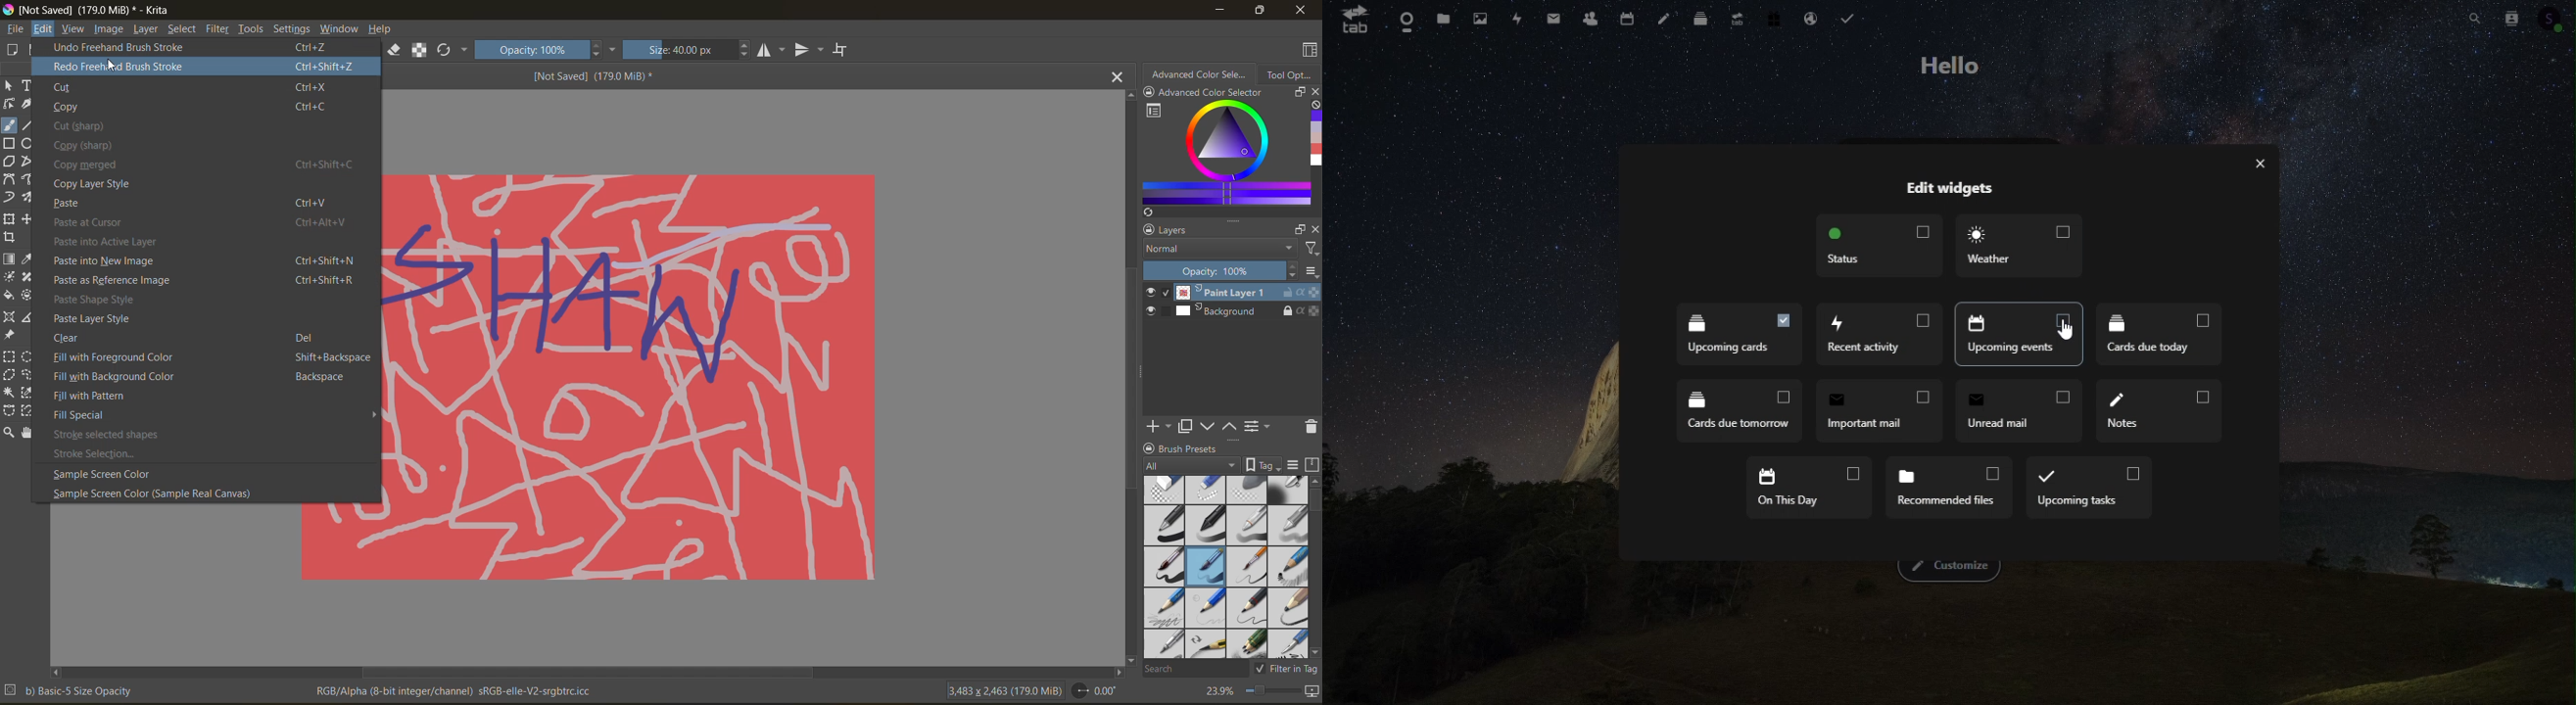 The height and width of the screenshot is (728, 2576). I want to click on eyedropper color sample tool, so click(29, 260).